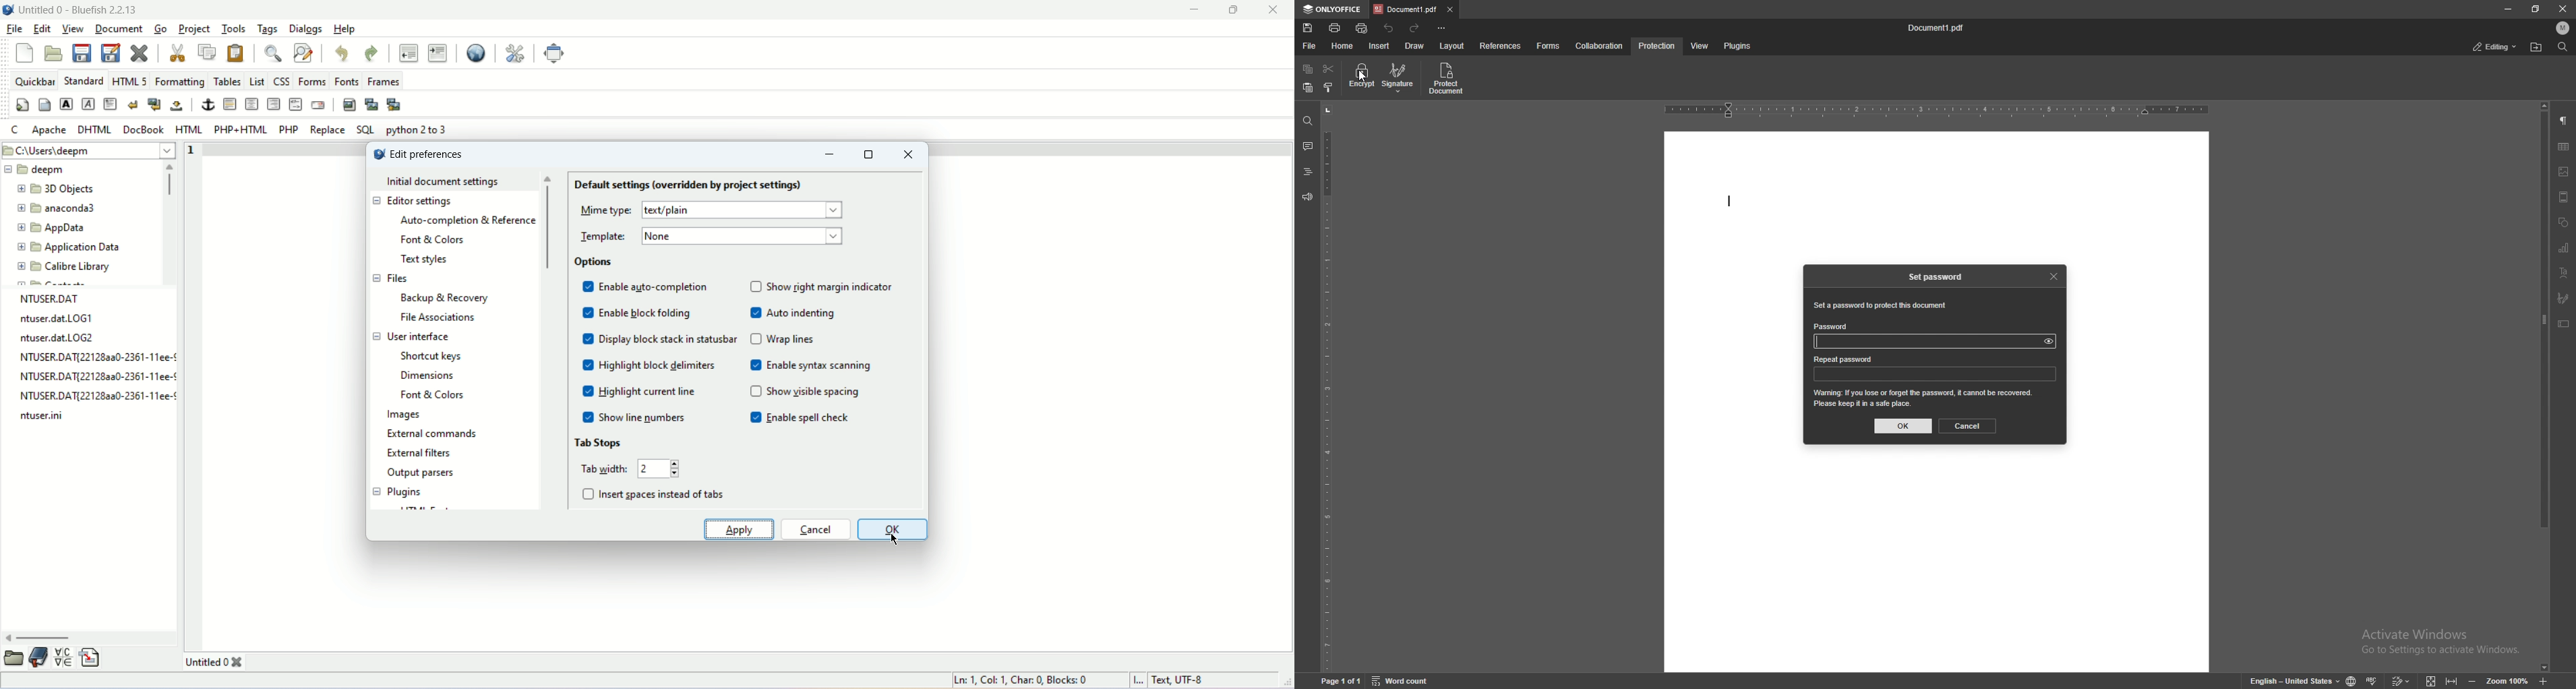 The width and height of the screenshot is (2576, 700). I want to click on redo, so click(370, 52).